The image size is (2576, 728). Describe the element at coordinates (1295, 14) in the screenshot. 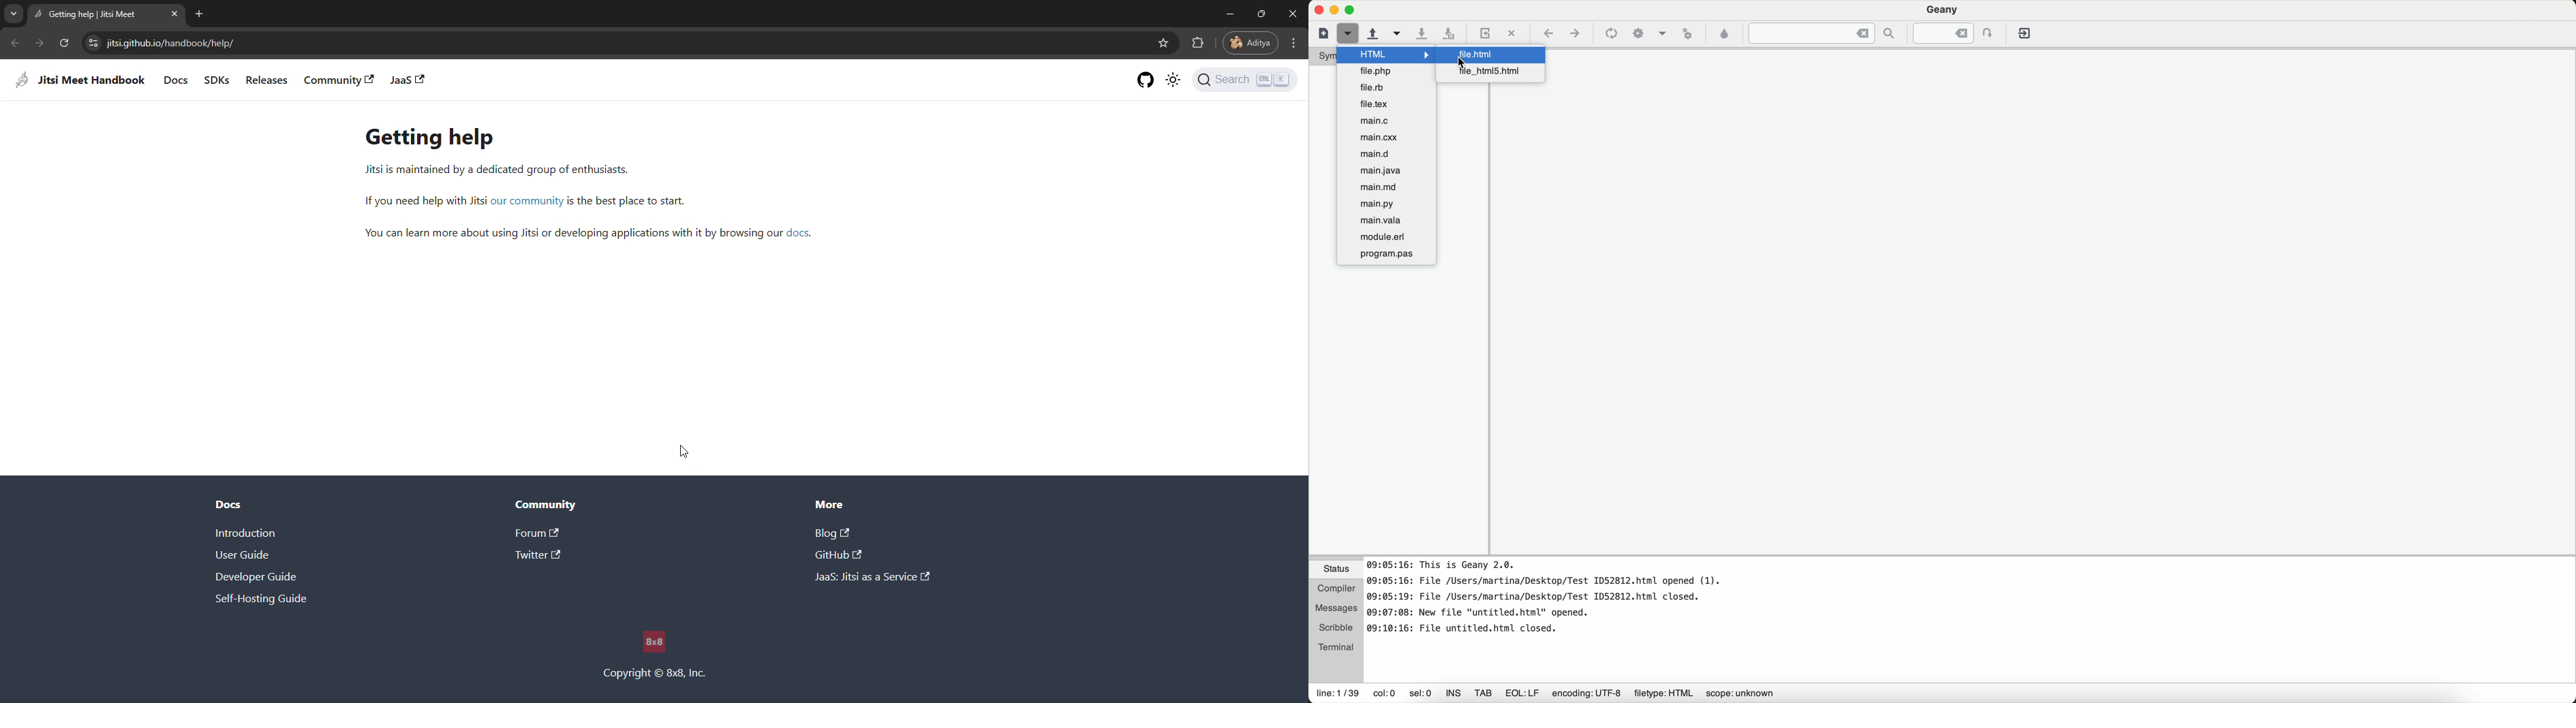

I see `close` at that location.